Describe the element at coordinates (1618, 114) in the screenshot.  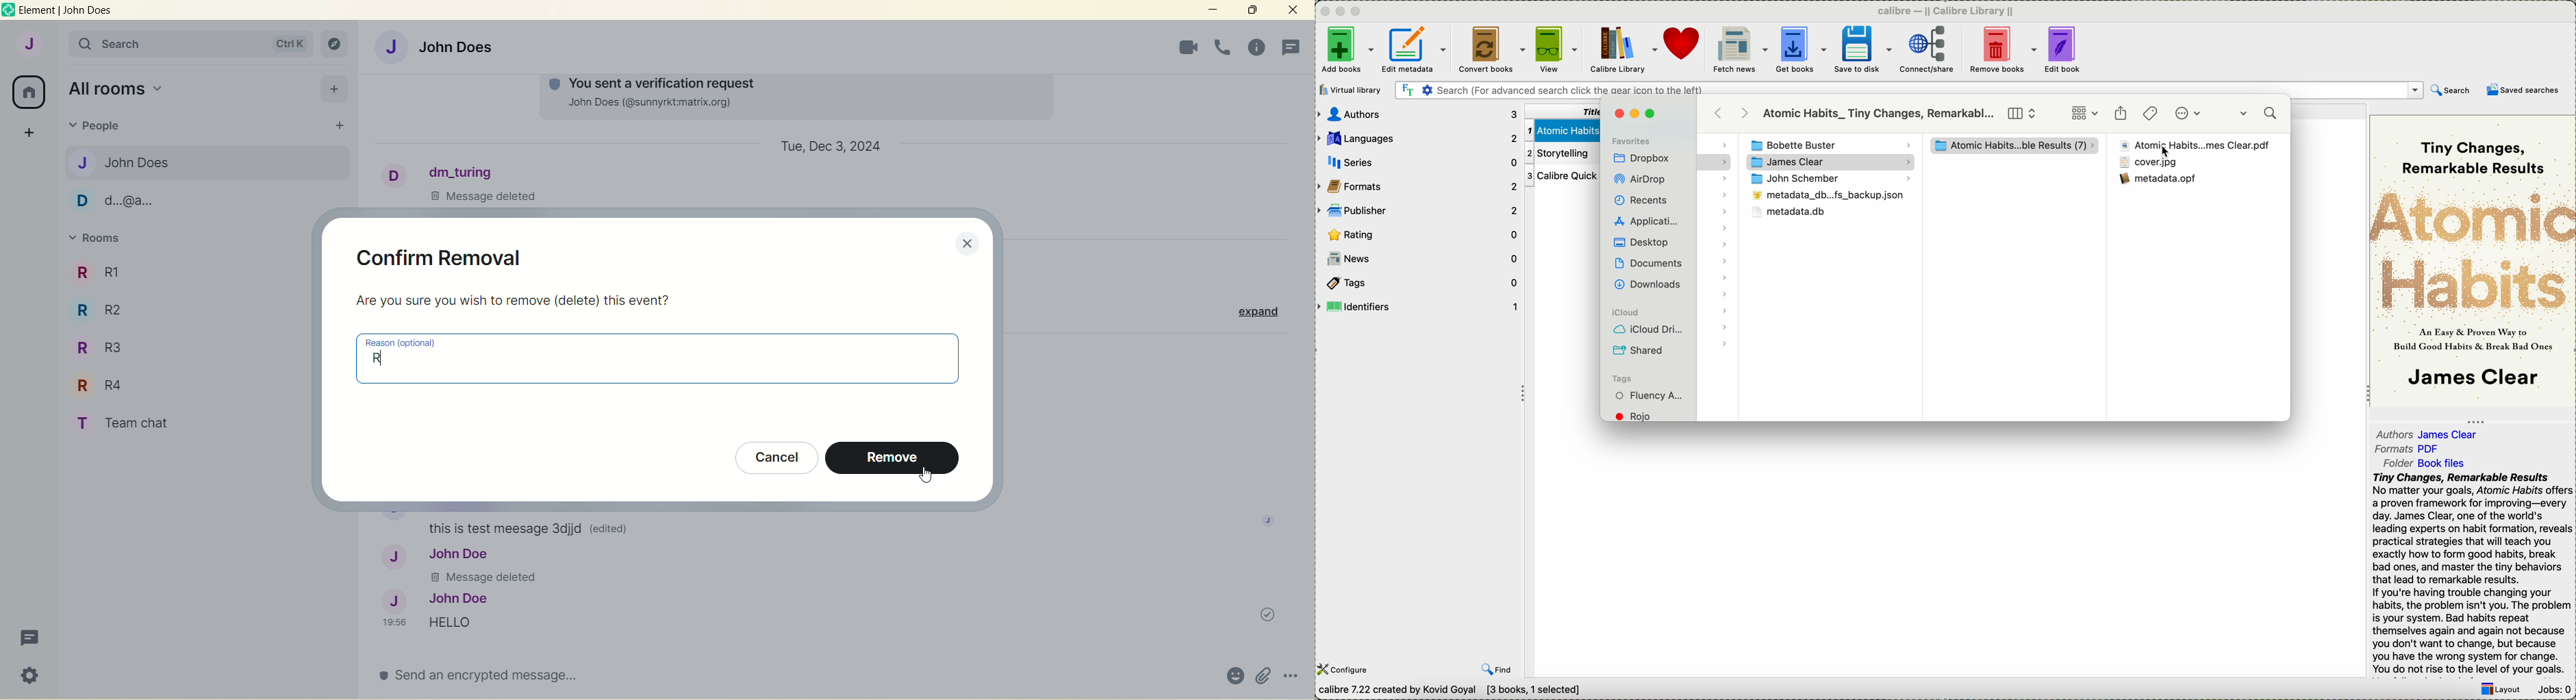
I see `close window` at that location.